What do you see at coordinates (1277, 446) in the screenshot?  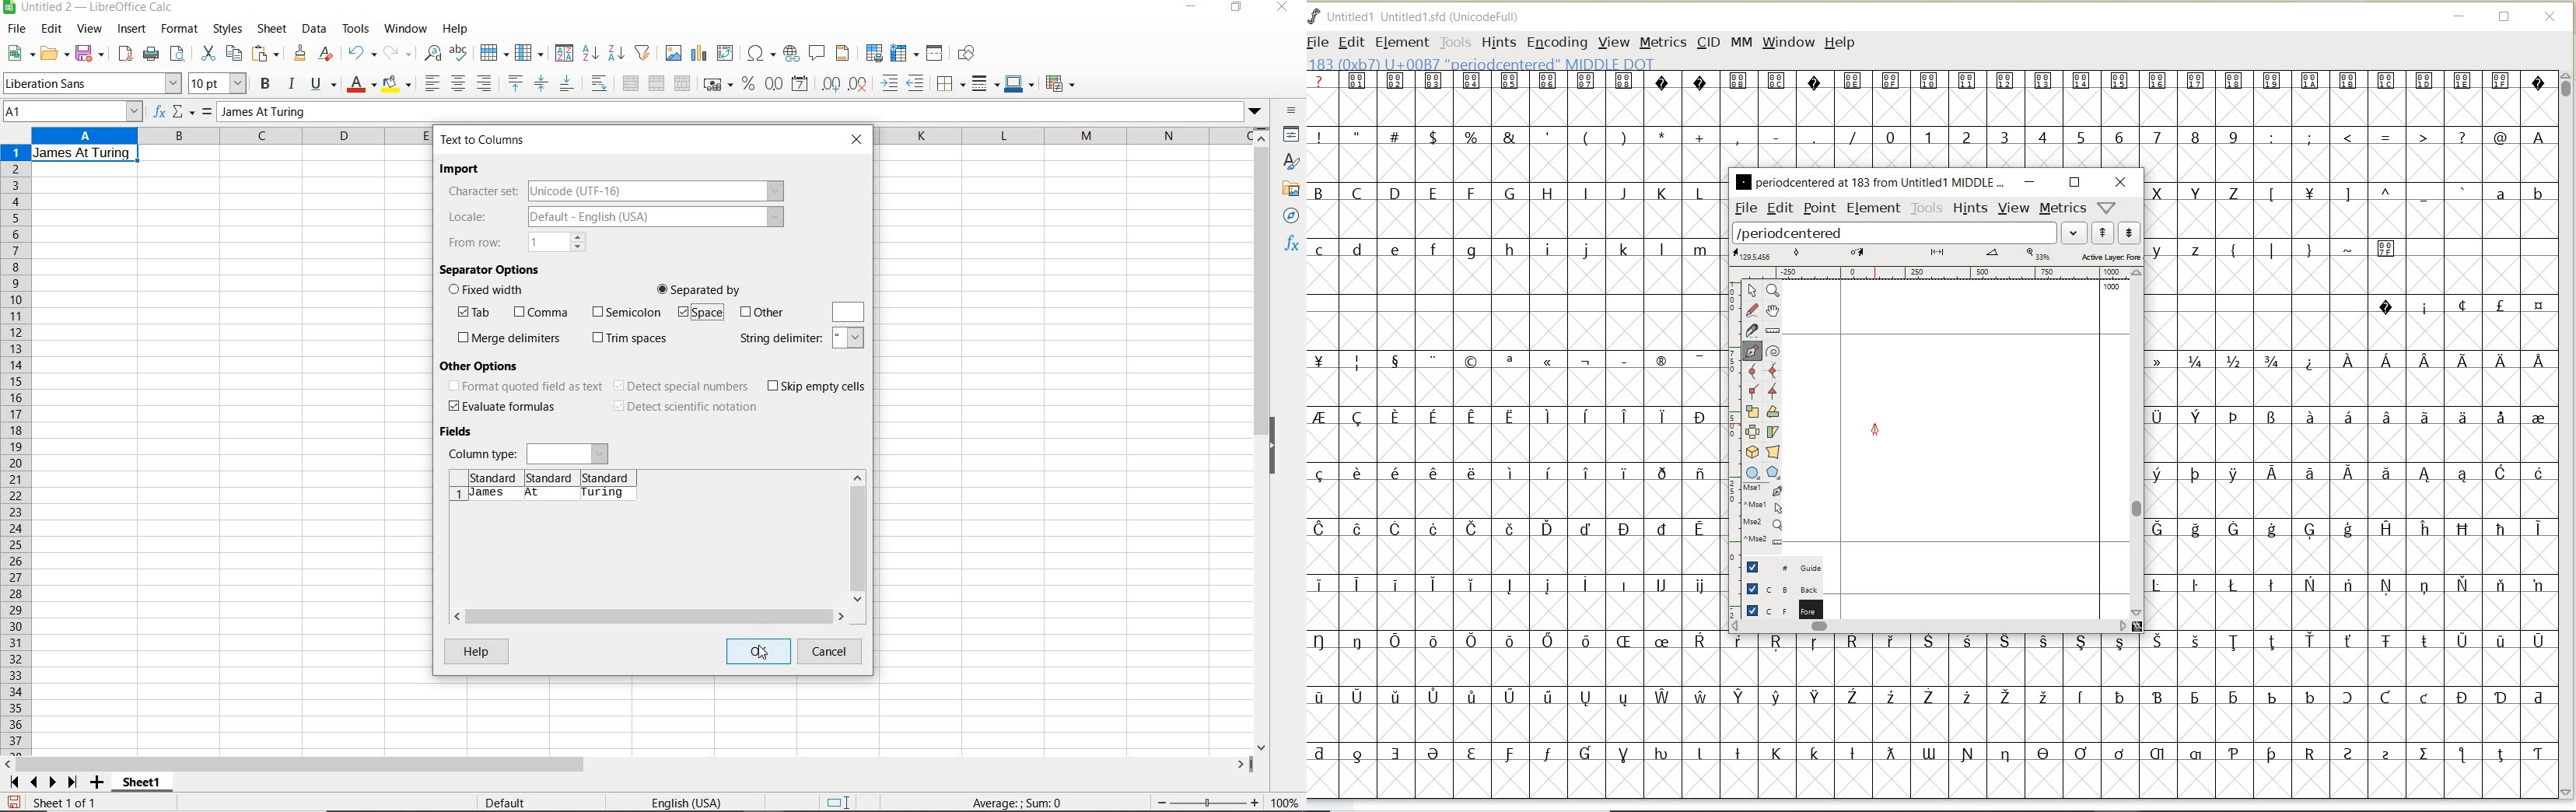 I see `hide` at bounding box center [1277, 446].